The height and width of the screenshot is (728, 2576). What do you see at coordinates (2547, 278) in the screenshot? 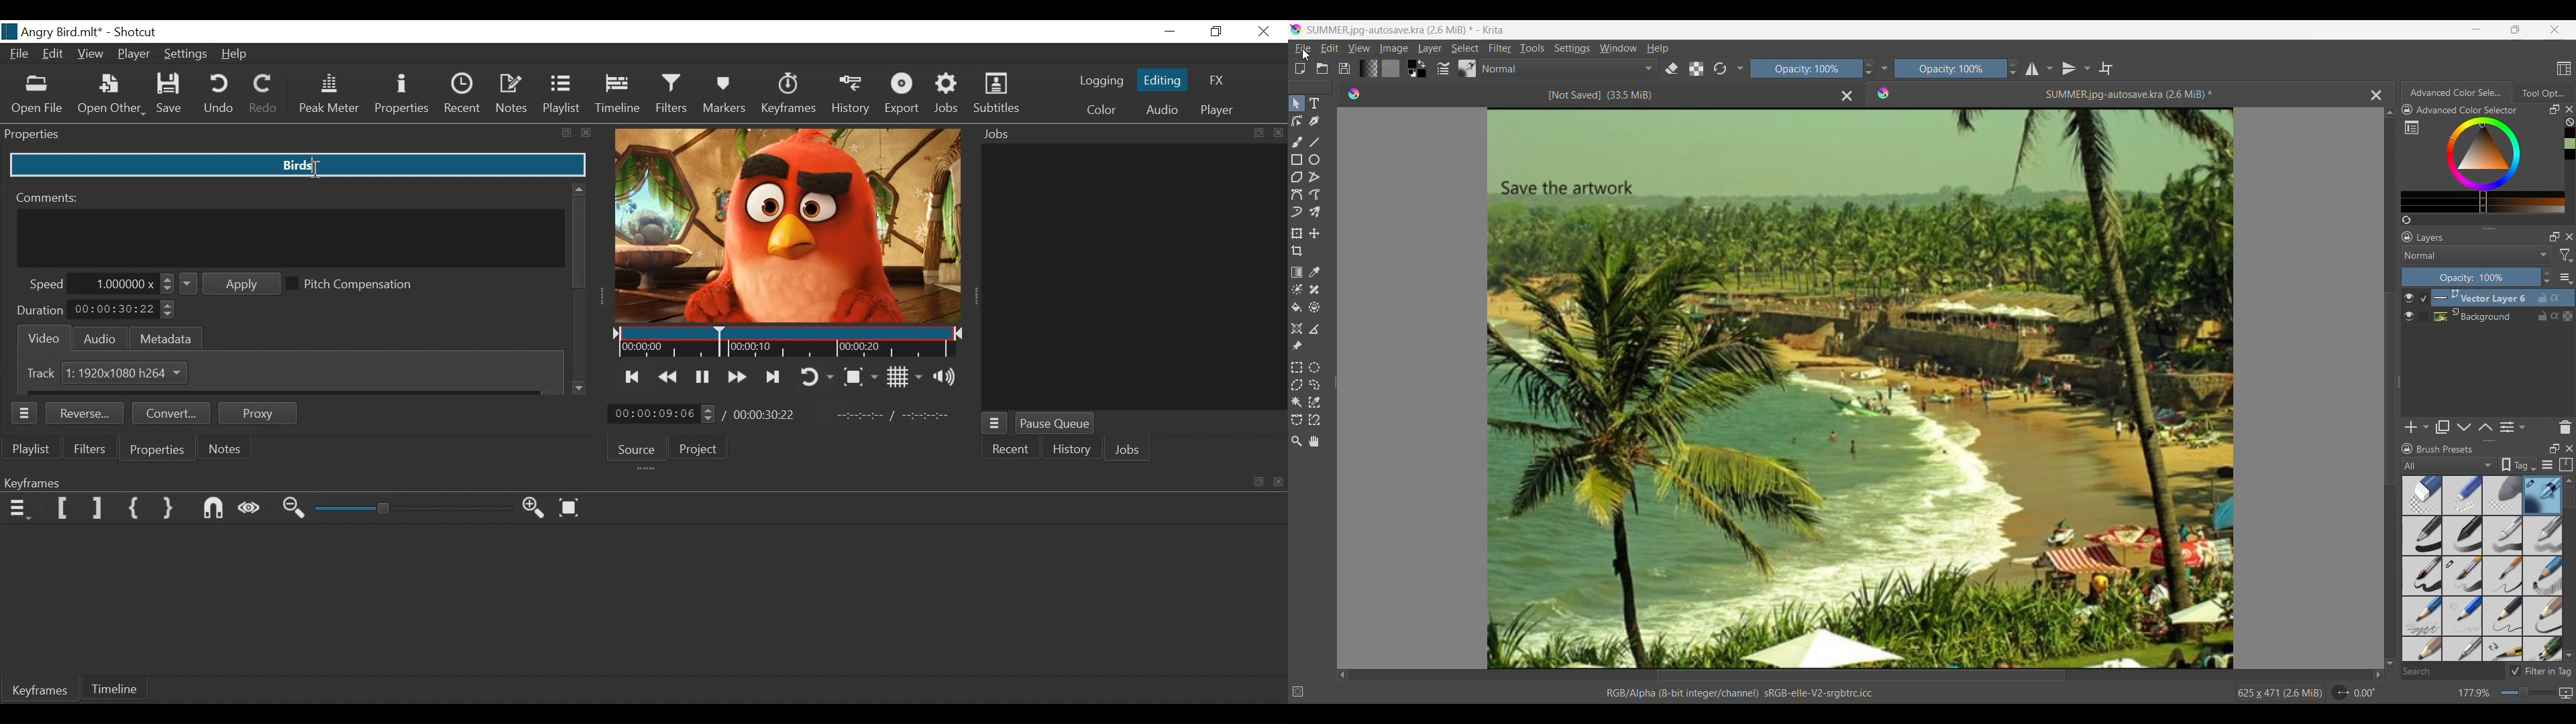
I see `Increase/Decrease opacity` at bounding box center [2547, 278].